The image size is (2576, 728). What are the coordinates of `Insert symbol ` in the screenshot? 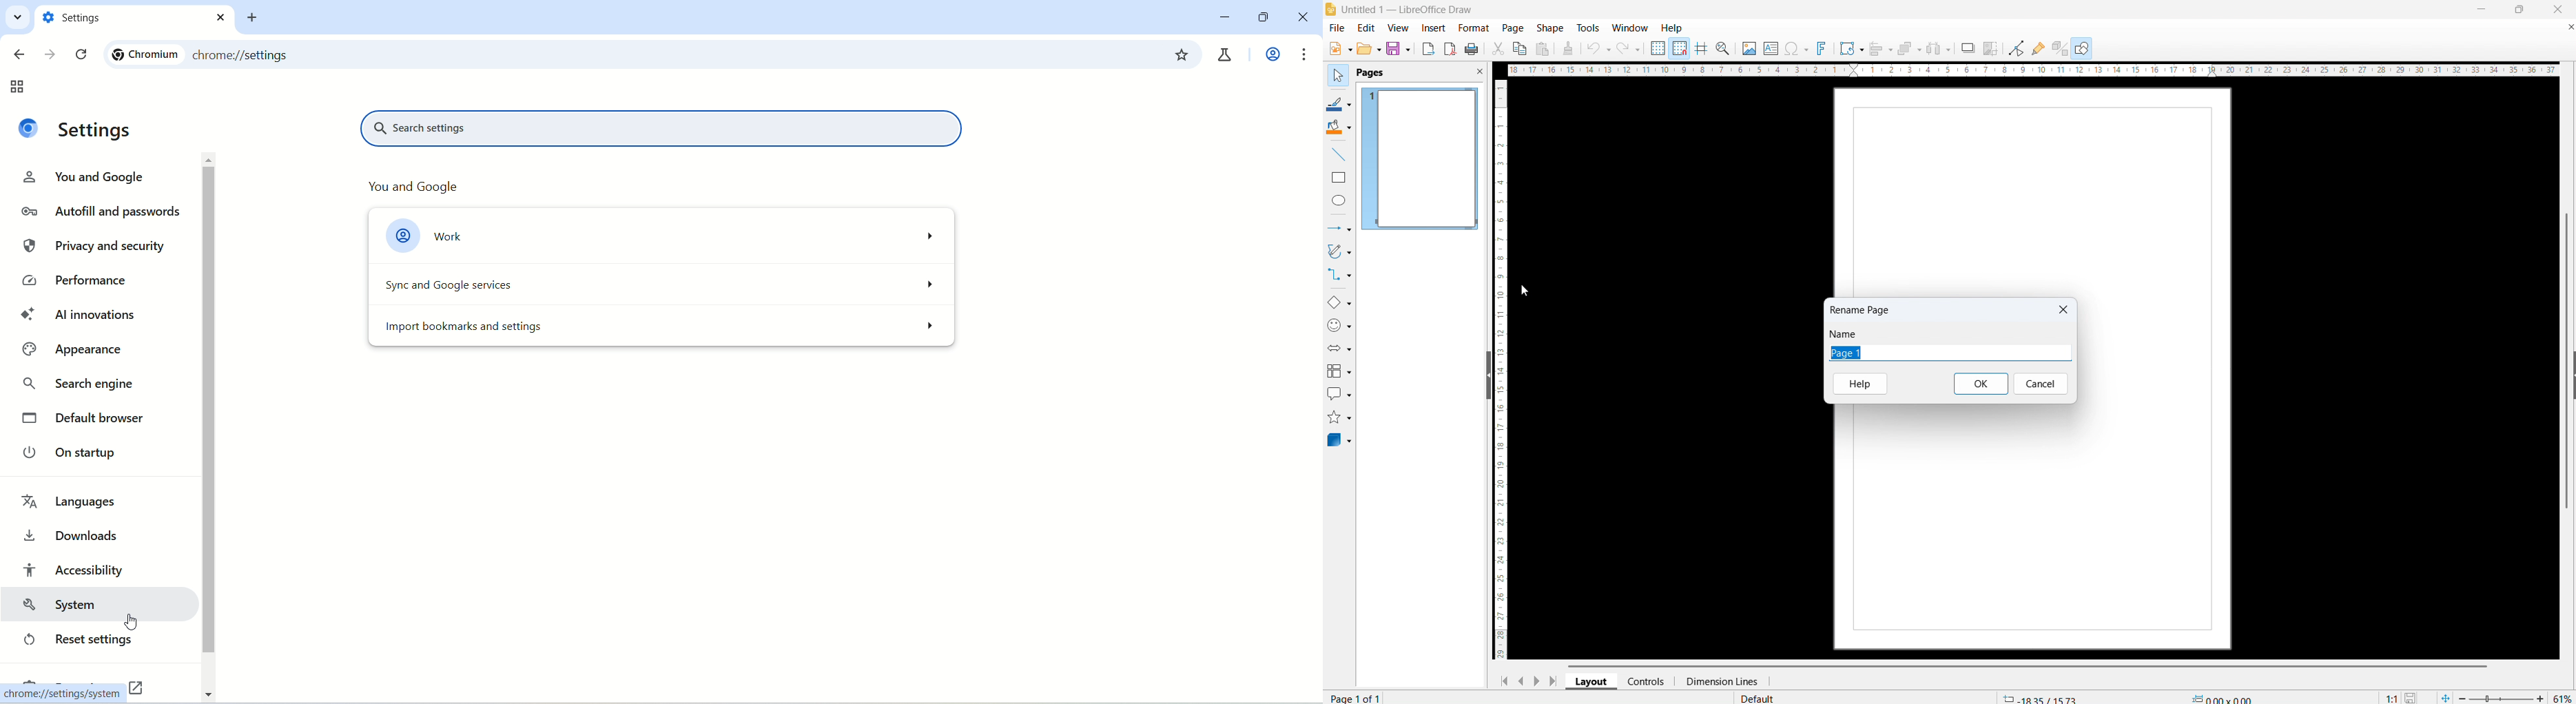 It's located at (1798, 48).